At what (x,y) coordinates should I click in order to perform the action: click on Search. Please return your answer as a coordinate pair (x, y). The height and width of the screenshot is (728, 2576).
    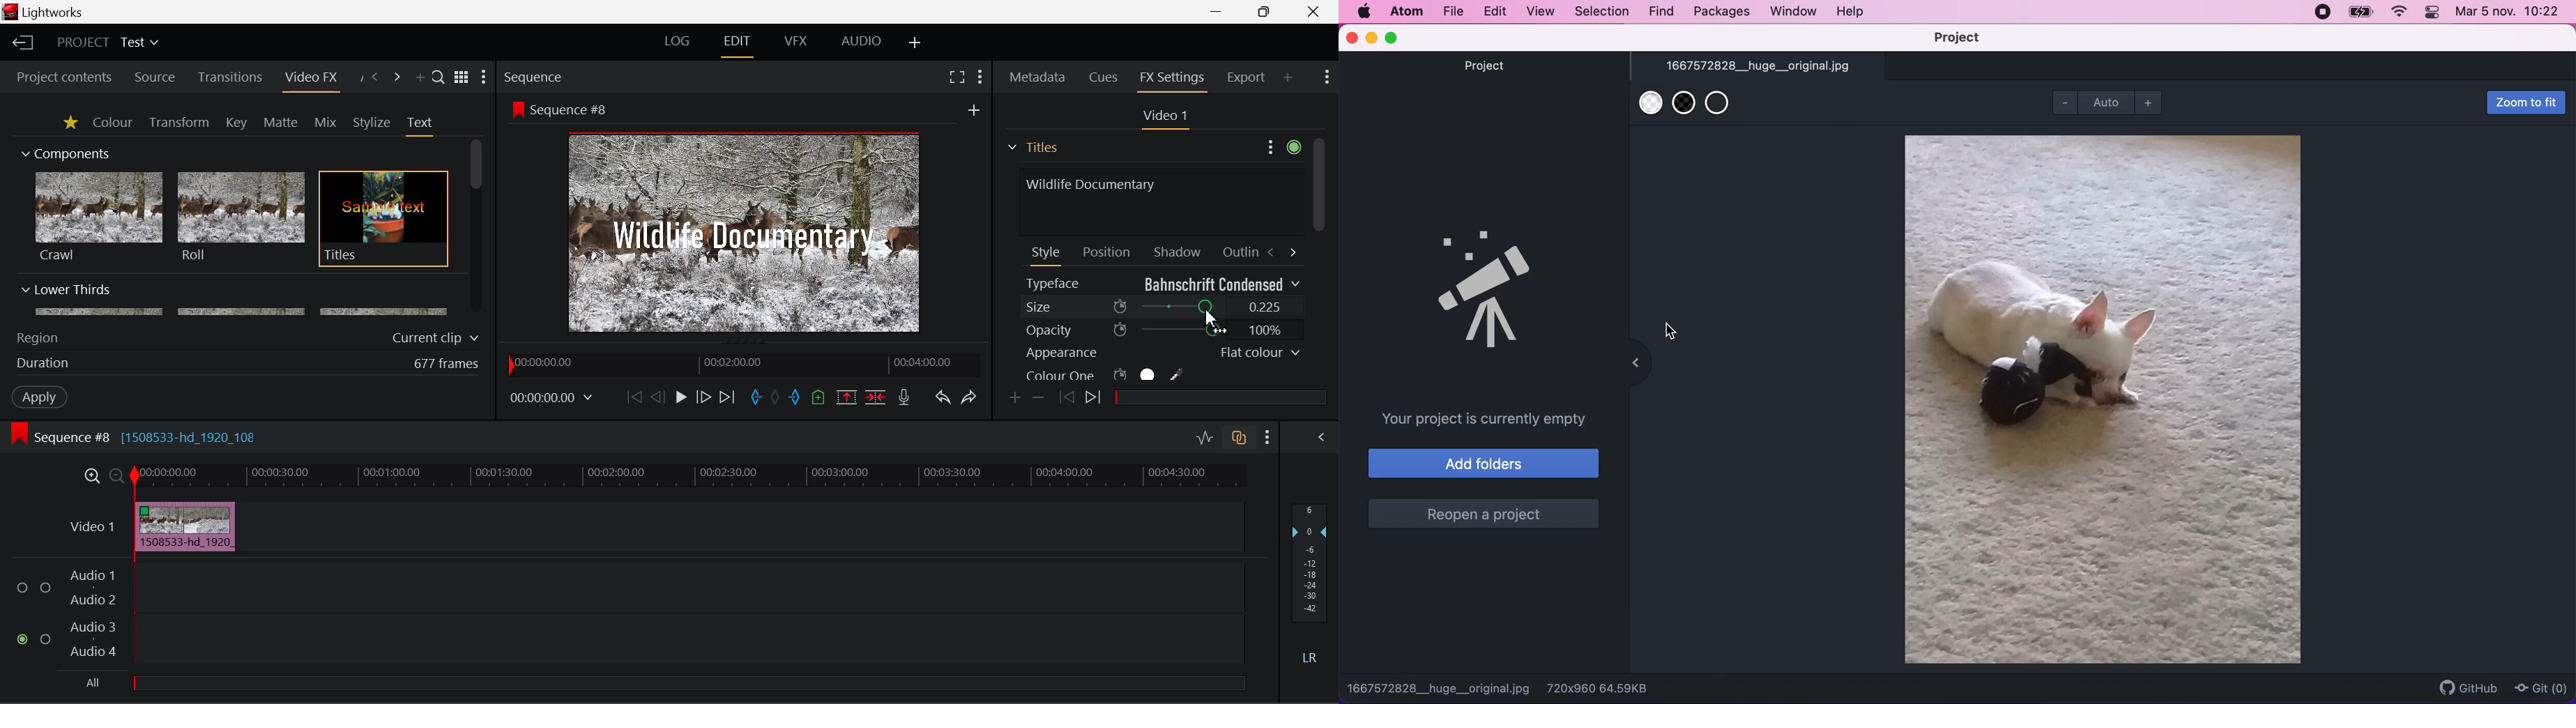
    Looking at the image, I should click on (439, 76).